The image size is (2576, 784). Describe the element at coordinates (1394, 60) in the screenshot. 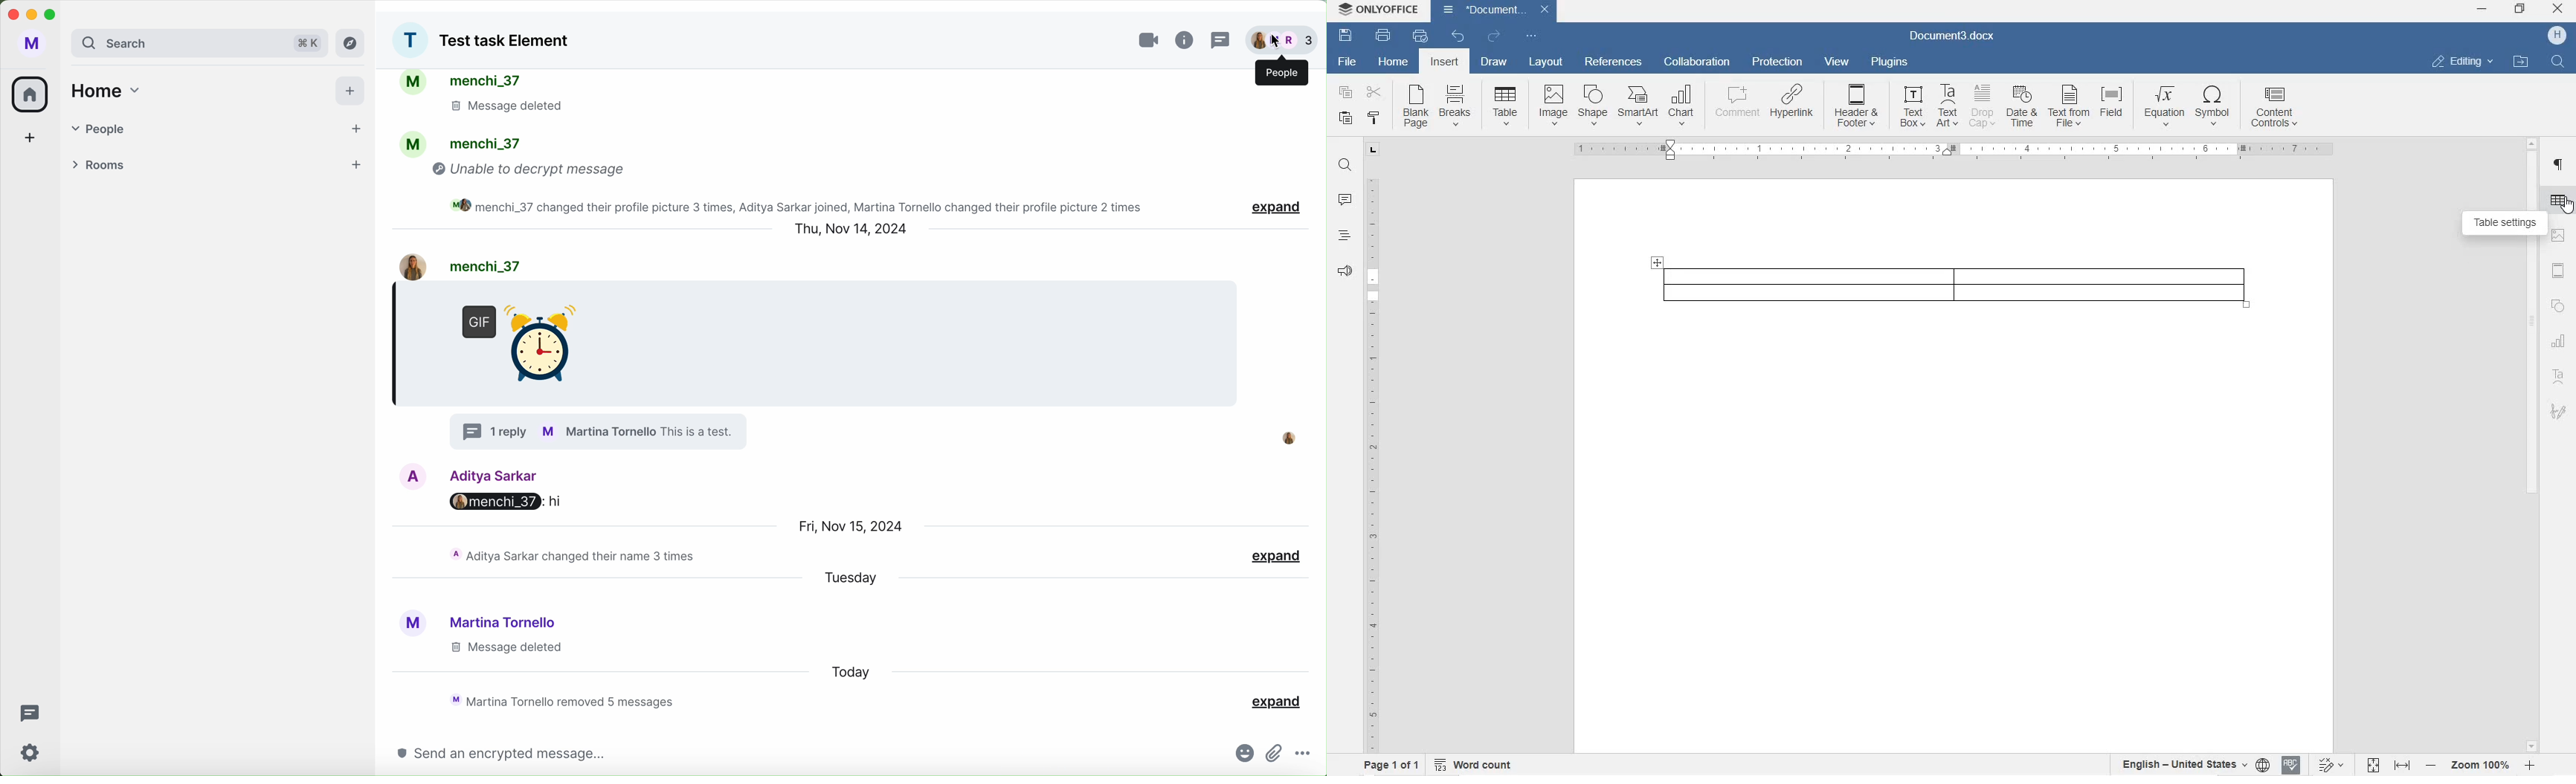

I see `HOME` at that location.